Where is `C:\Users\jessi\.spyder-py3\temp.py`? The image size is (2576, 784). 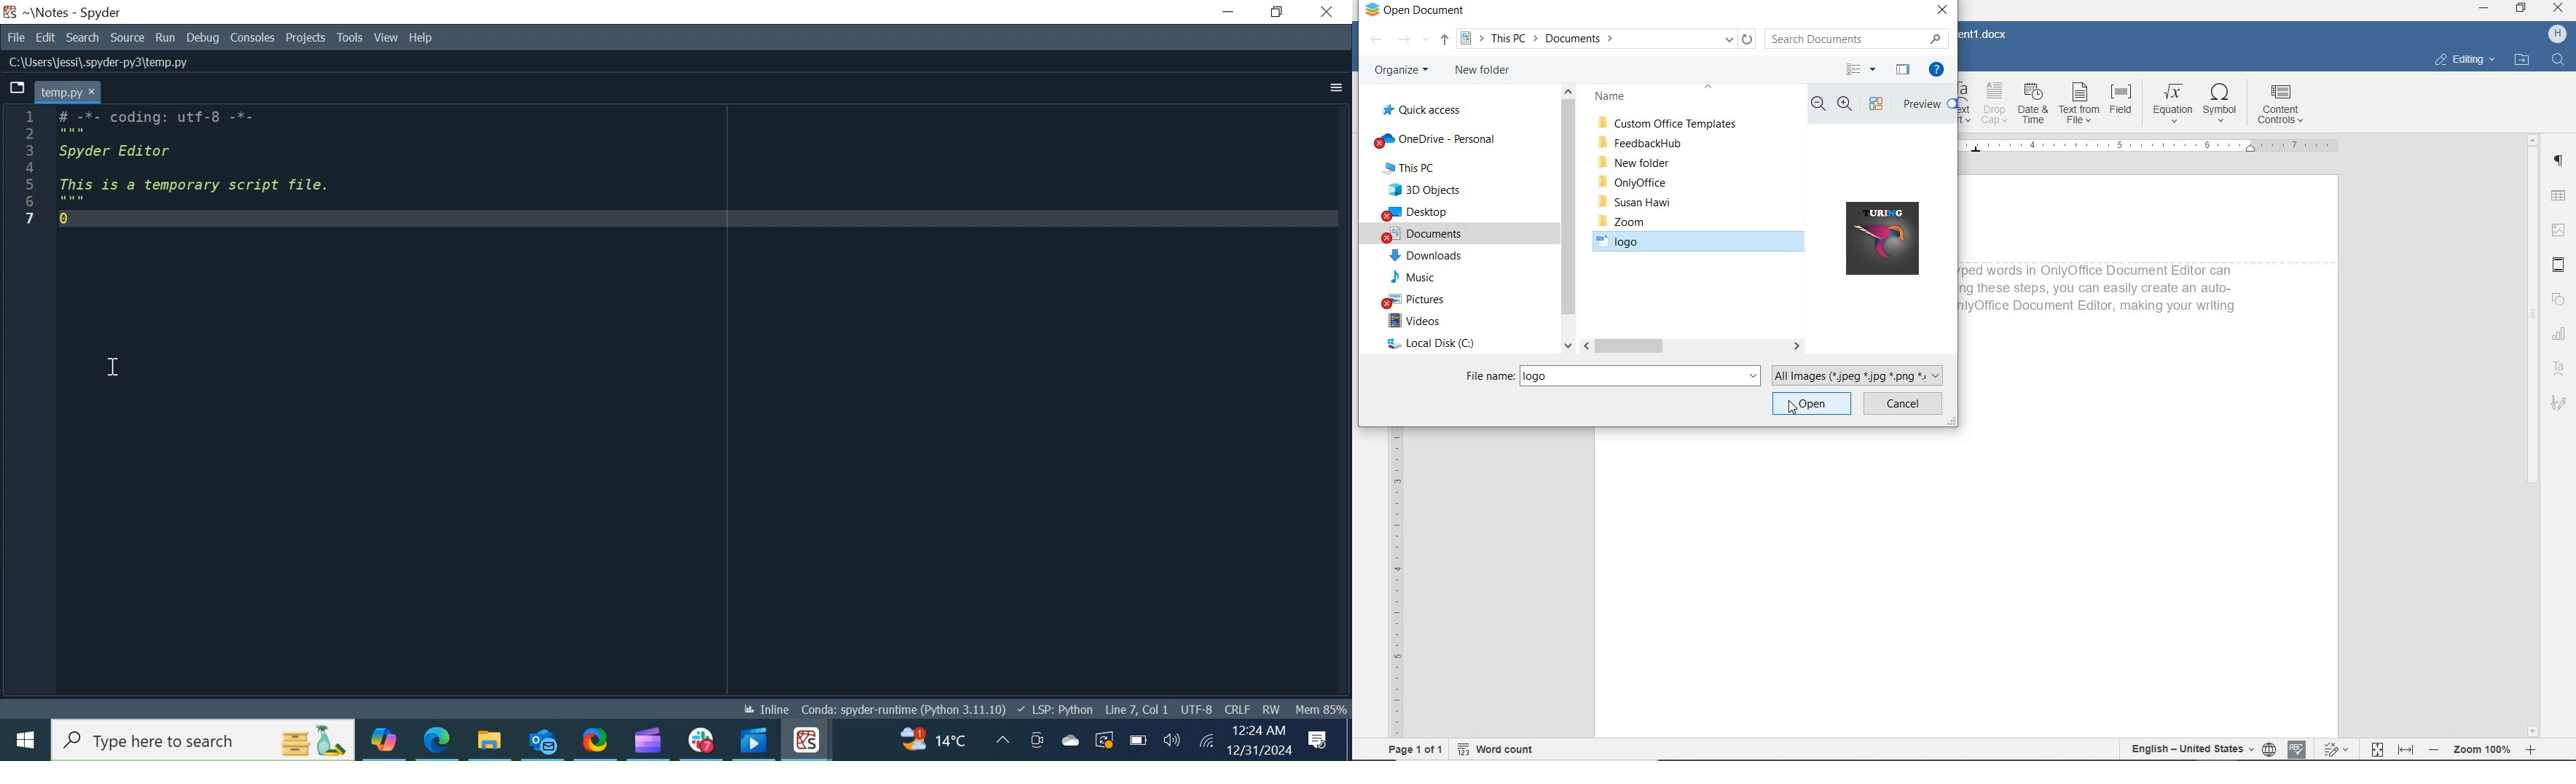 C:\Users\jessi\.spyder-py3\temp.py is located at coordinates (118, 63).